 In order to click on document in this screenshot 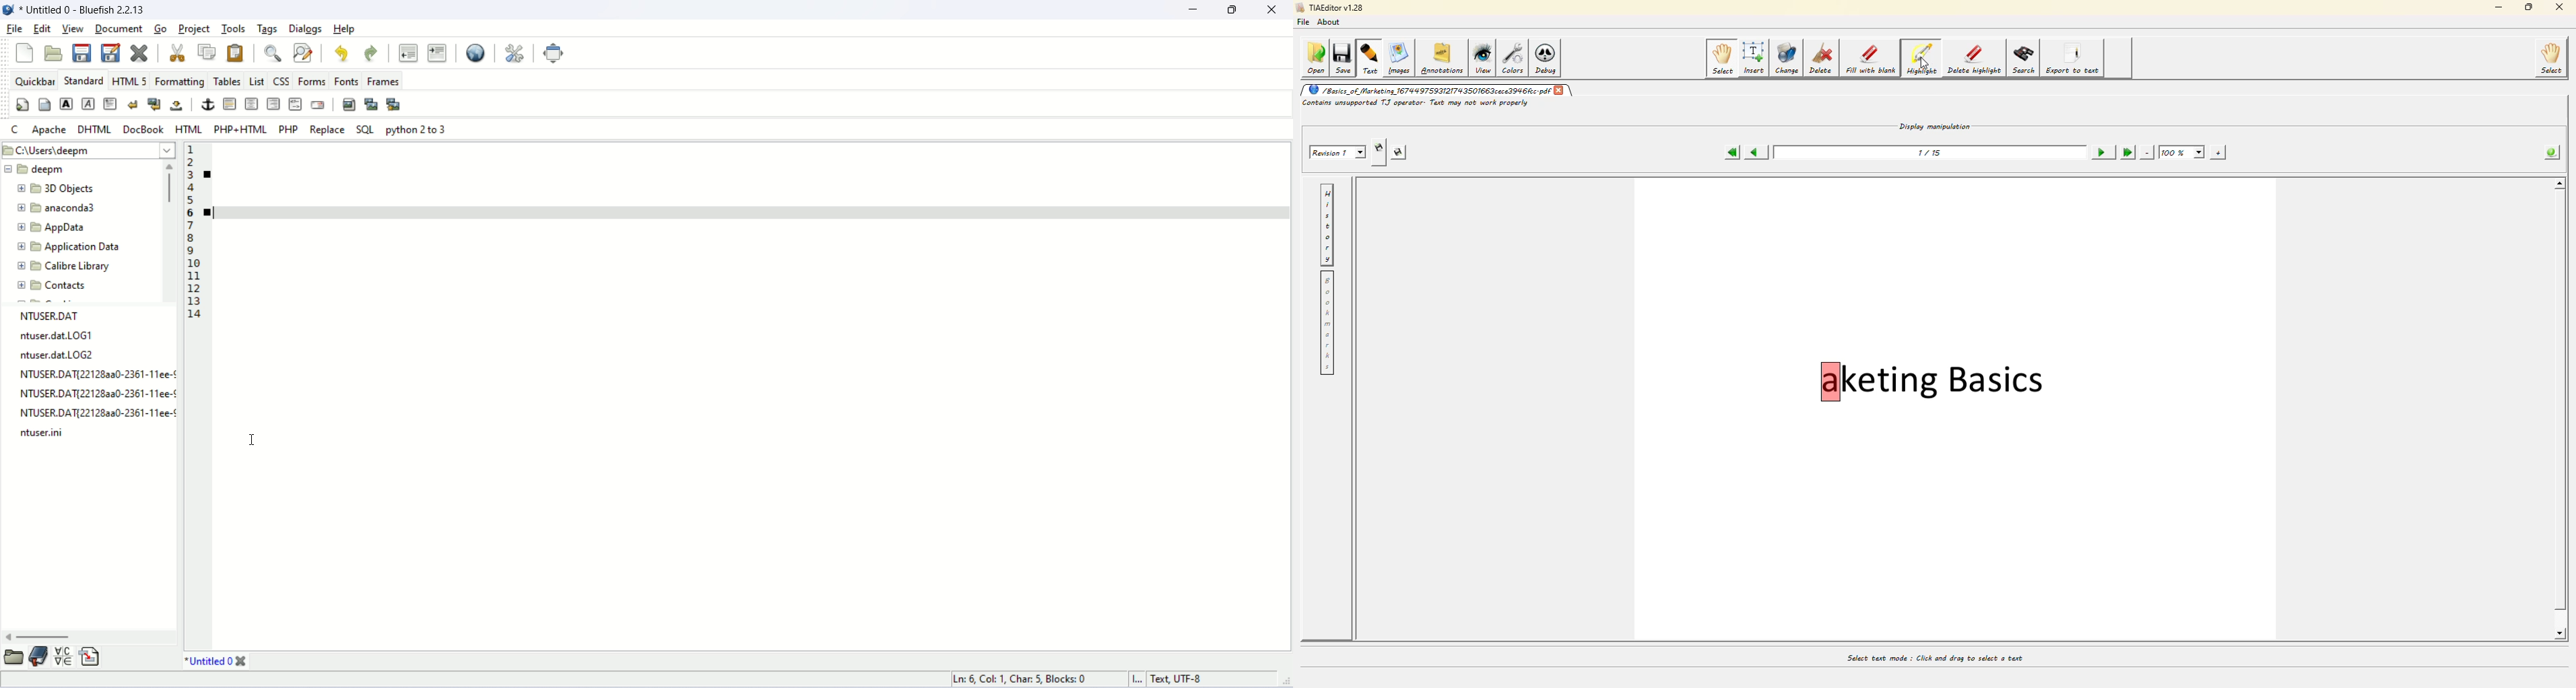, I will do `click(116, 28)`.